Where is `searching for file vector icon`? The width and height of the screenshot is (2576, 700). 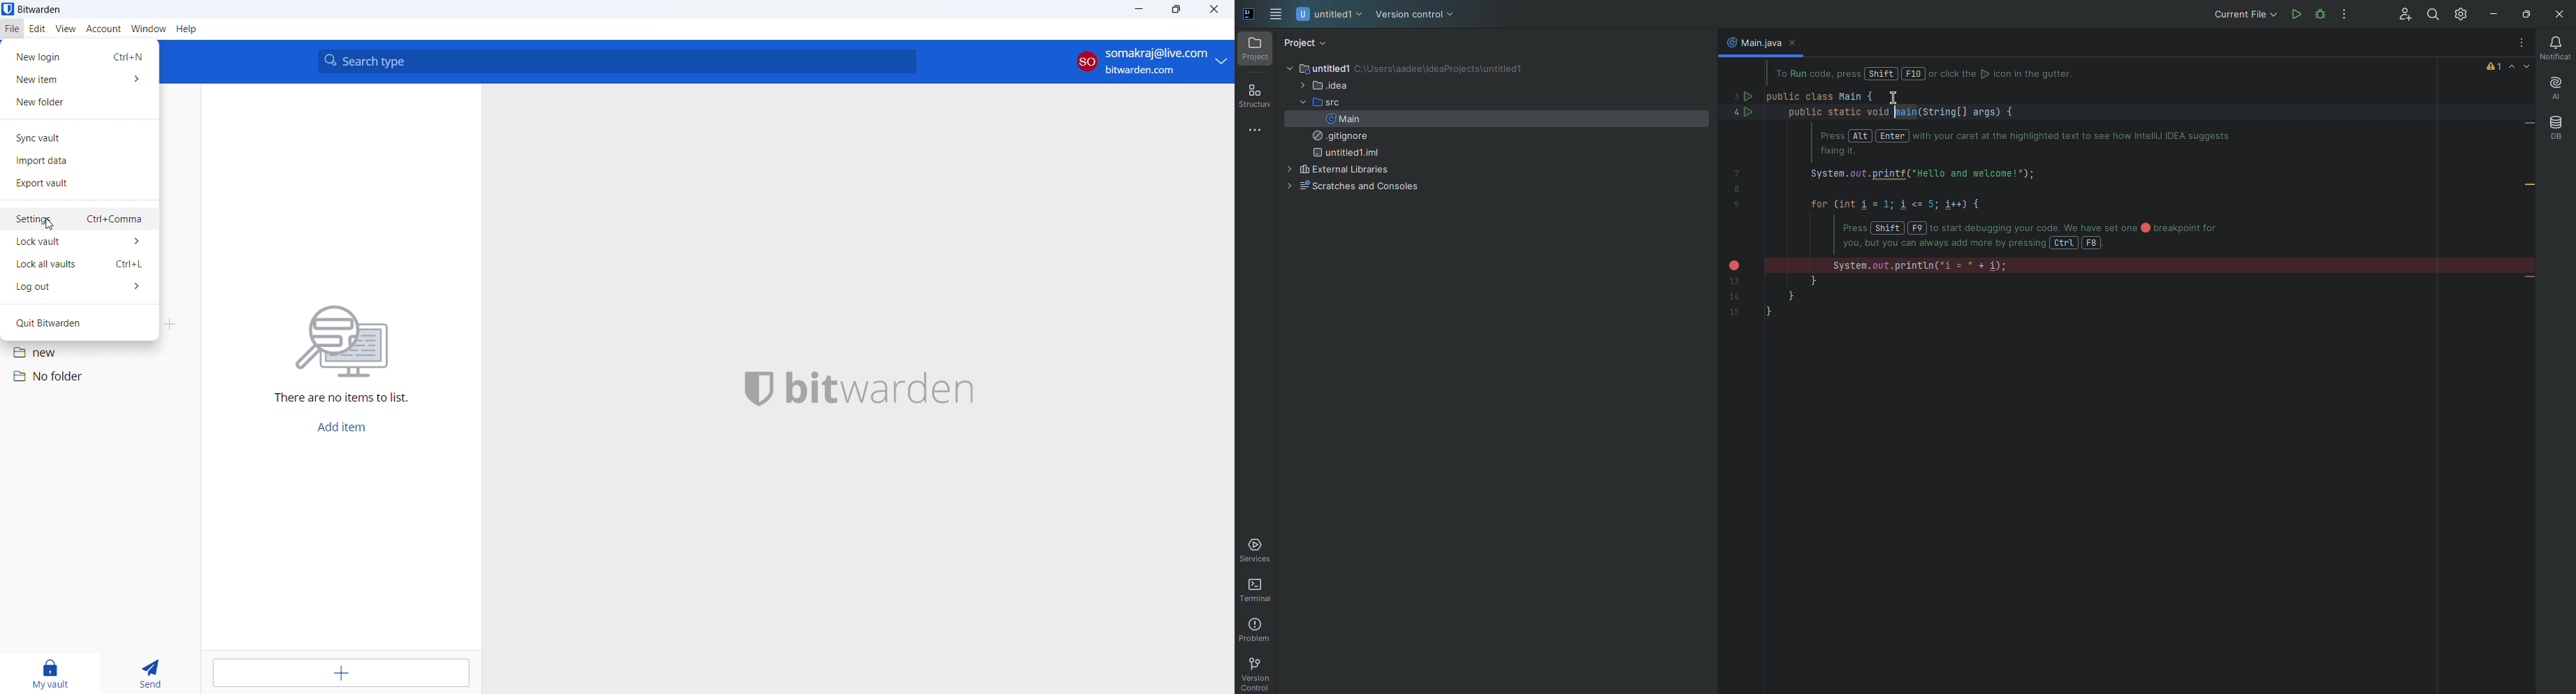 searching for file vector icon is located at coordinates (343, 343).